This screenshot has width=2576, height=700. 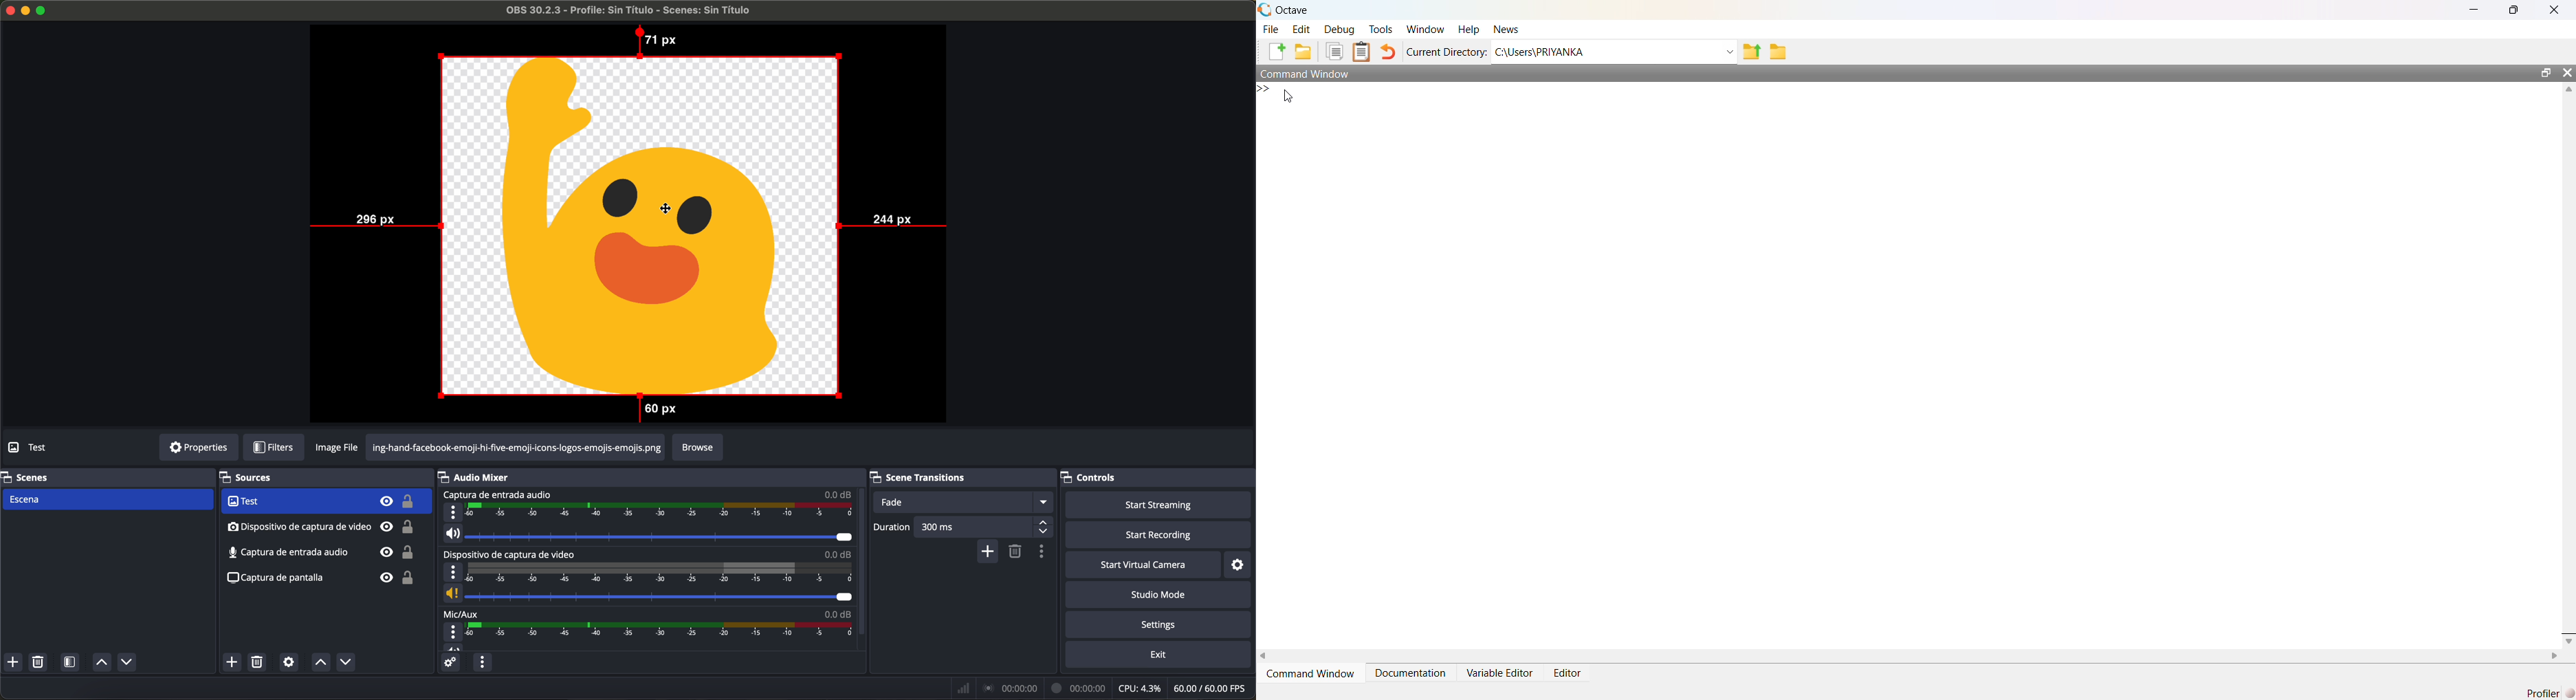 What do you see at coordinates (1098, 475) in the screenshot?
I see `controls` at bounding box center [1098, 475].